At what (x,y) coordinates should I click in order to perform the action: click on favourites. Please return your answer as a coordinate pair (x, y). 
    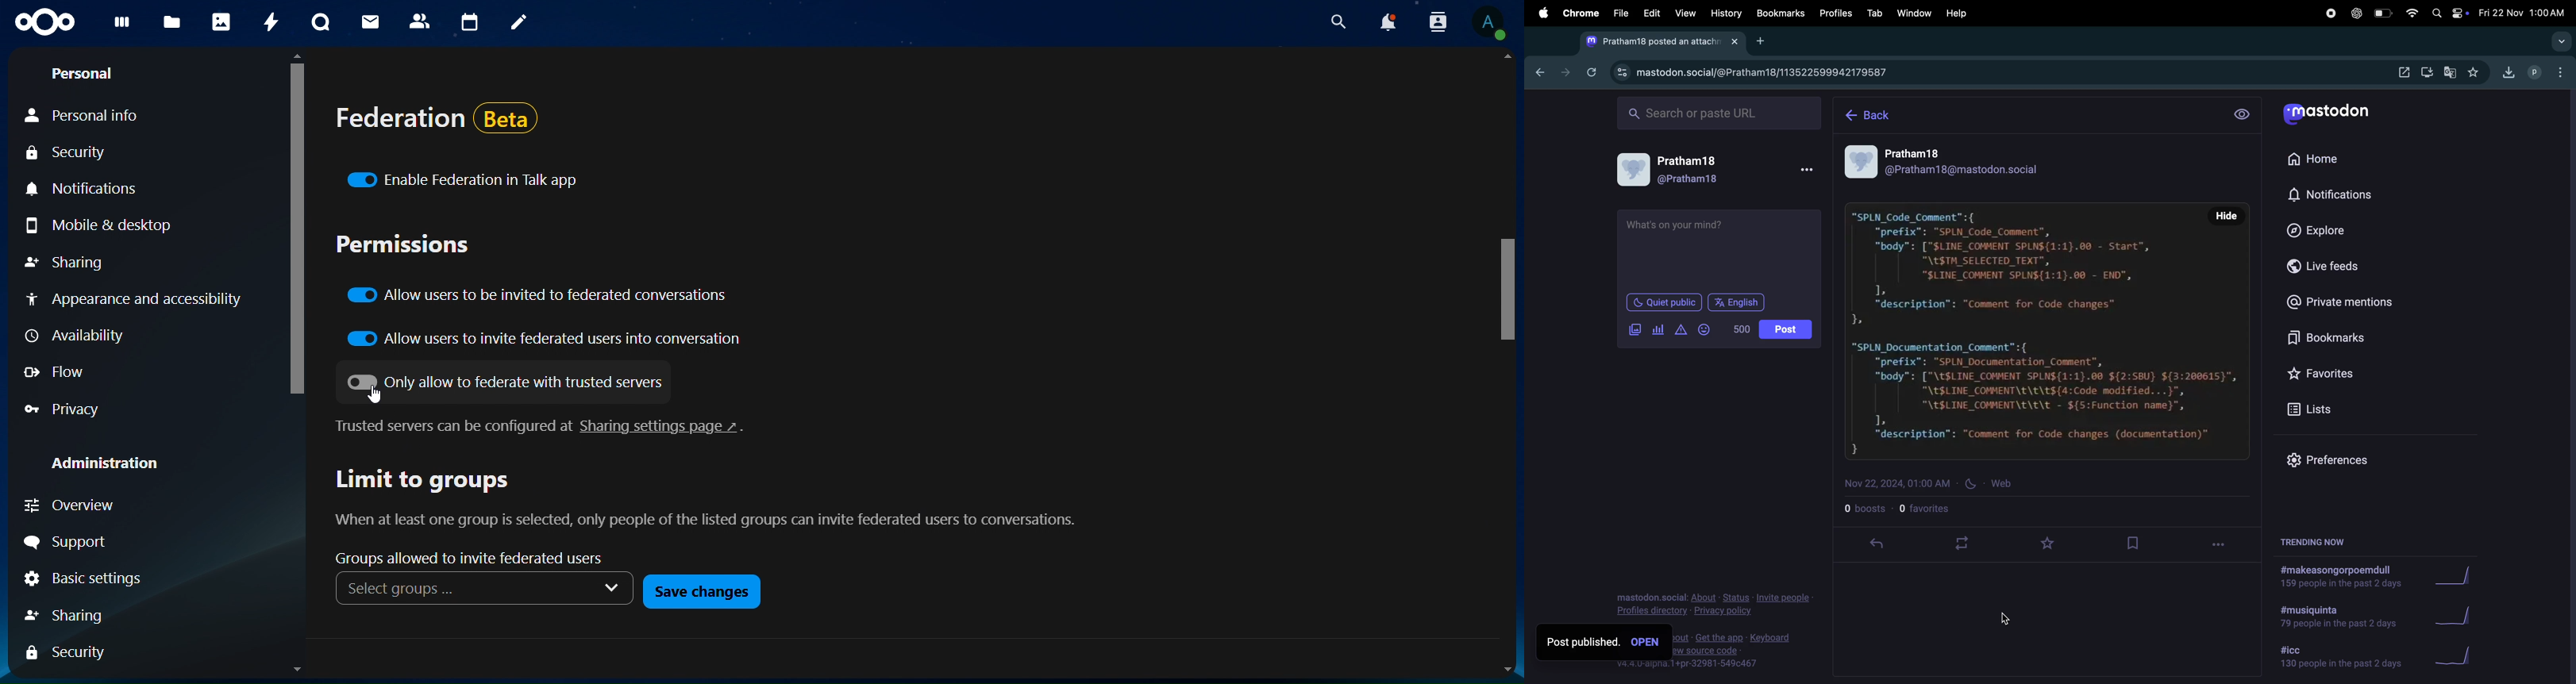
    Looking at the image, I should click on (1944, 509).